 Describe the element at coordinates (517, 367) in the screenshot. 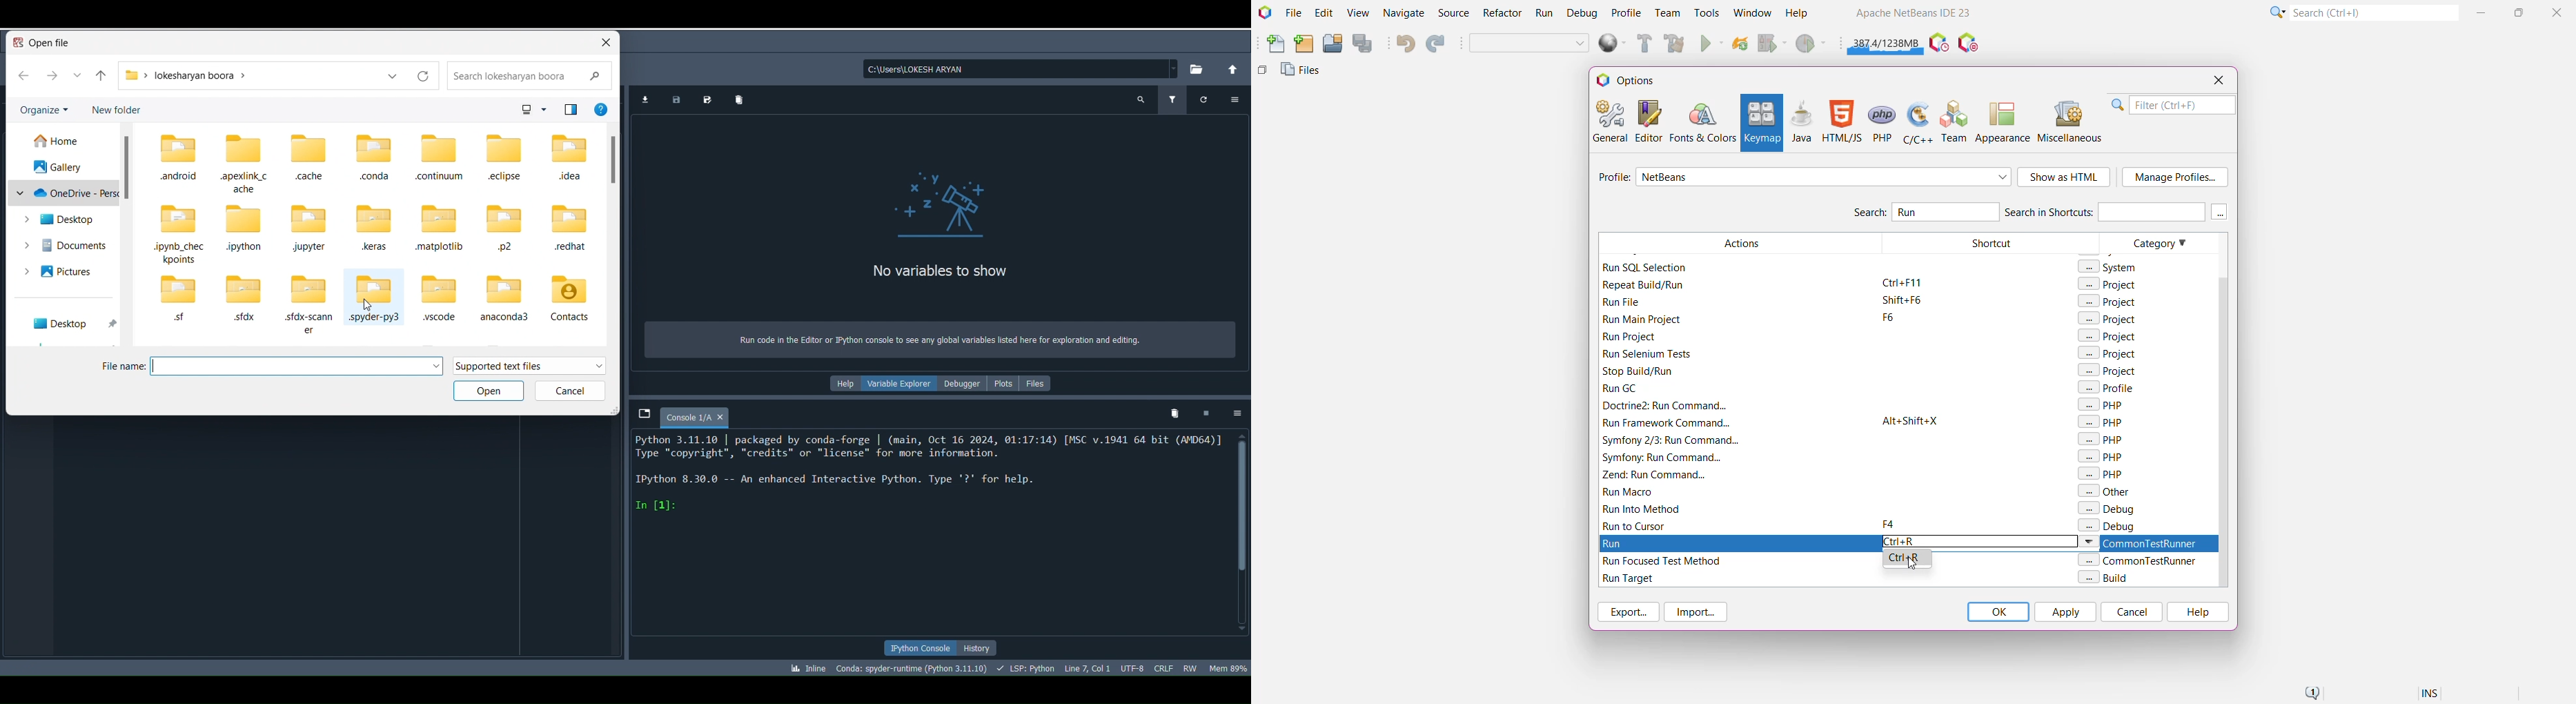

I see `Supported text files drop down meny` at that location.